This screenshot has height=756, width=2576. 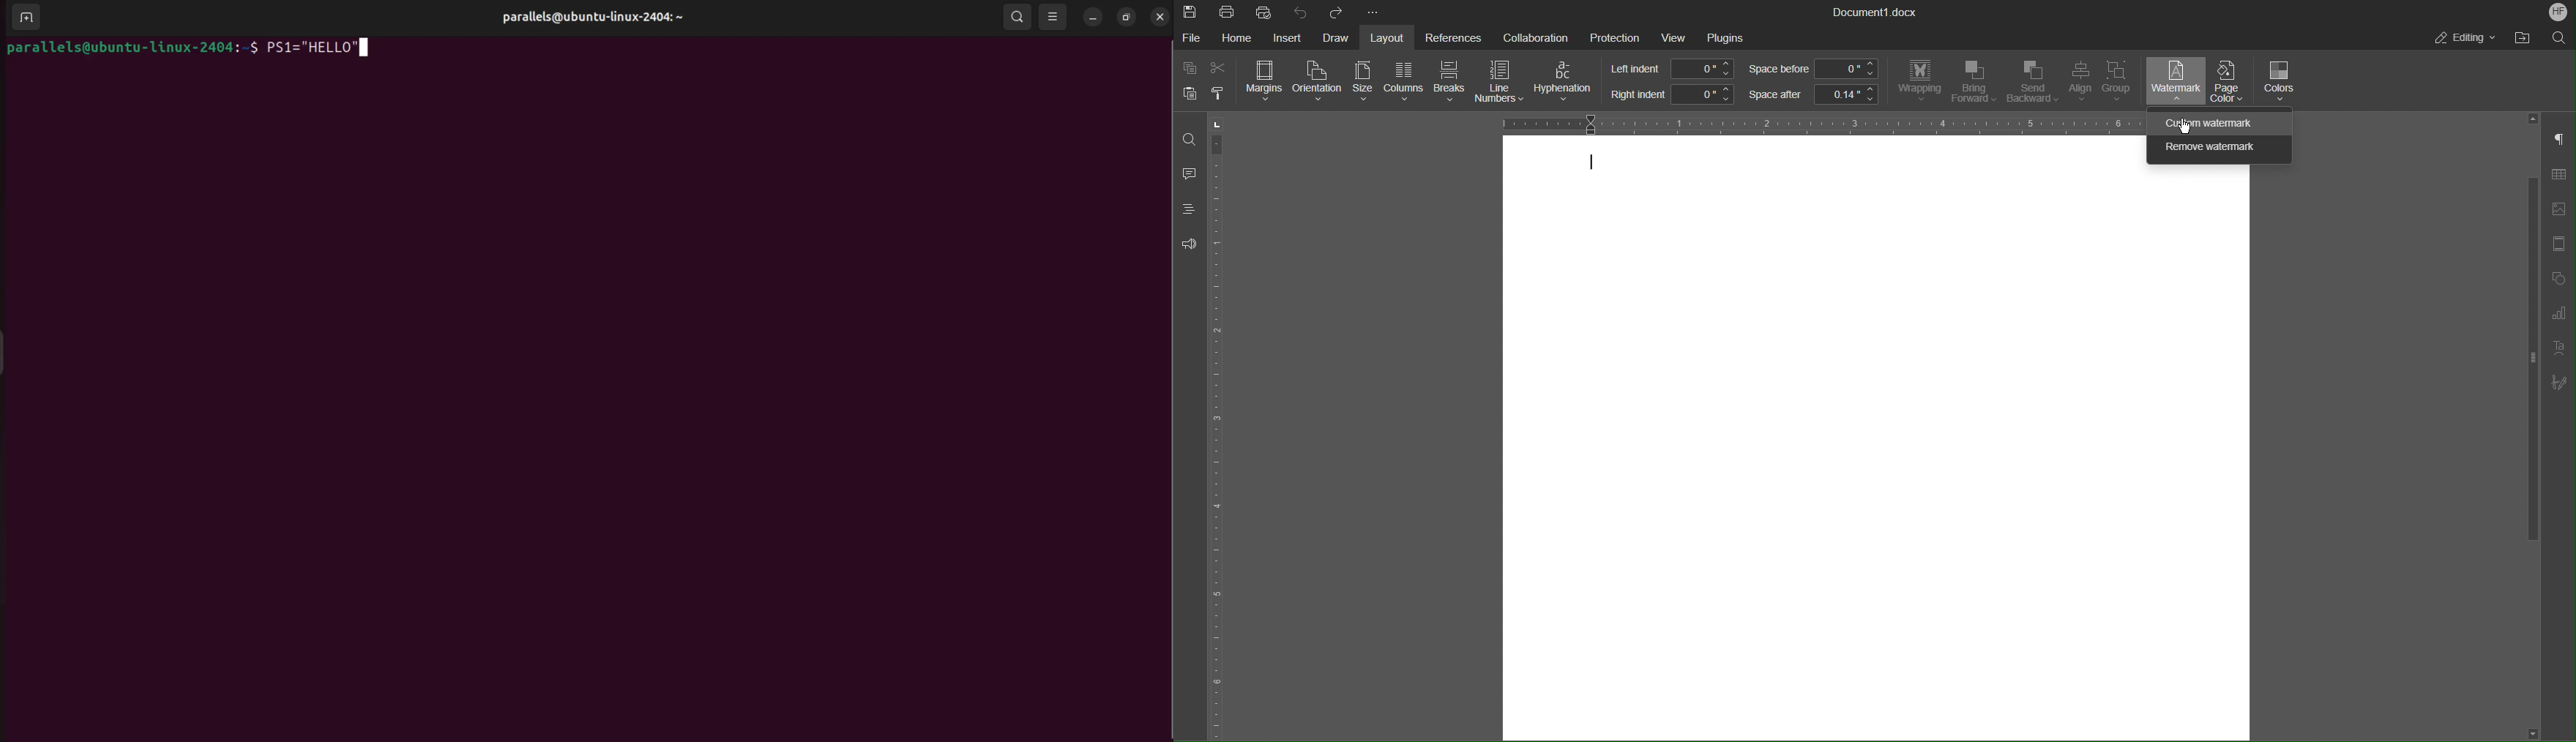 What do you see at coordinates (2558, 37) in the screenshot?
I see `Search` at bounding box center [2558, 37].